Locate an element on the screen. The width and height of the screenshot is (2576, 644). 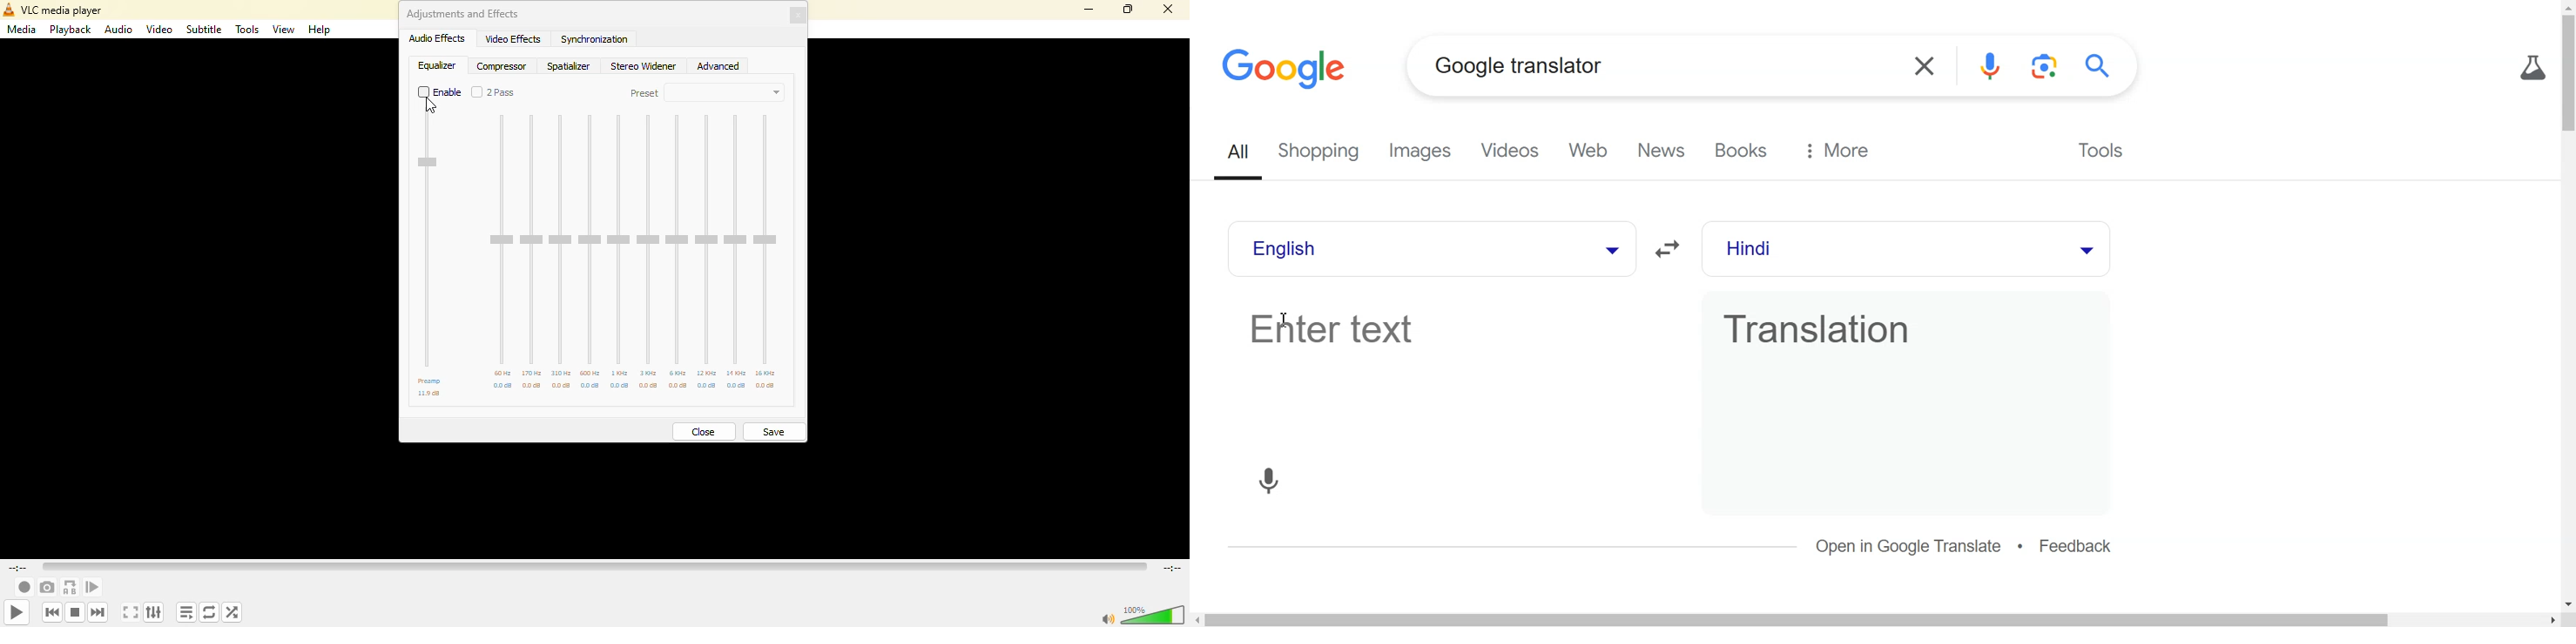
enable is located at coordinates (441, 93).